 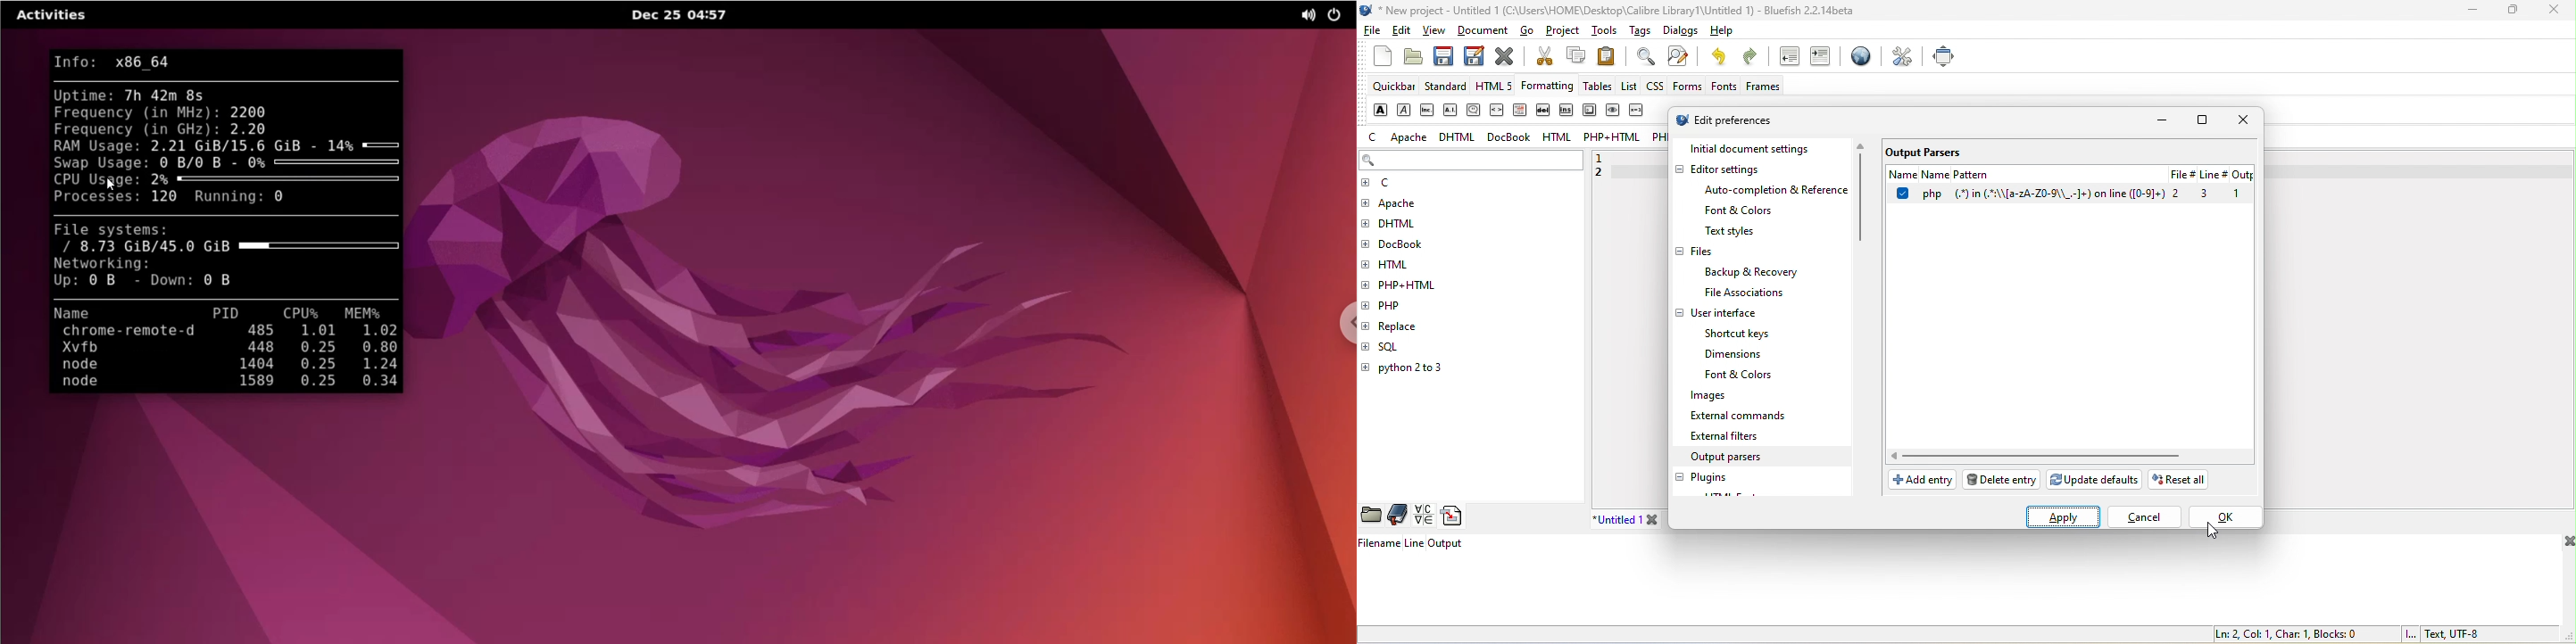 I want to click on forms, so click(x=1687, y=86).